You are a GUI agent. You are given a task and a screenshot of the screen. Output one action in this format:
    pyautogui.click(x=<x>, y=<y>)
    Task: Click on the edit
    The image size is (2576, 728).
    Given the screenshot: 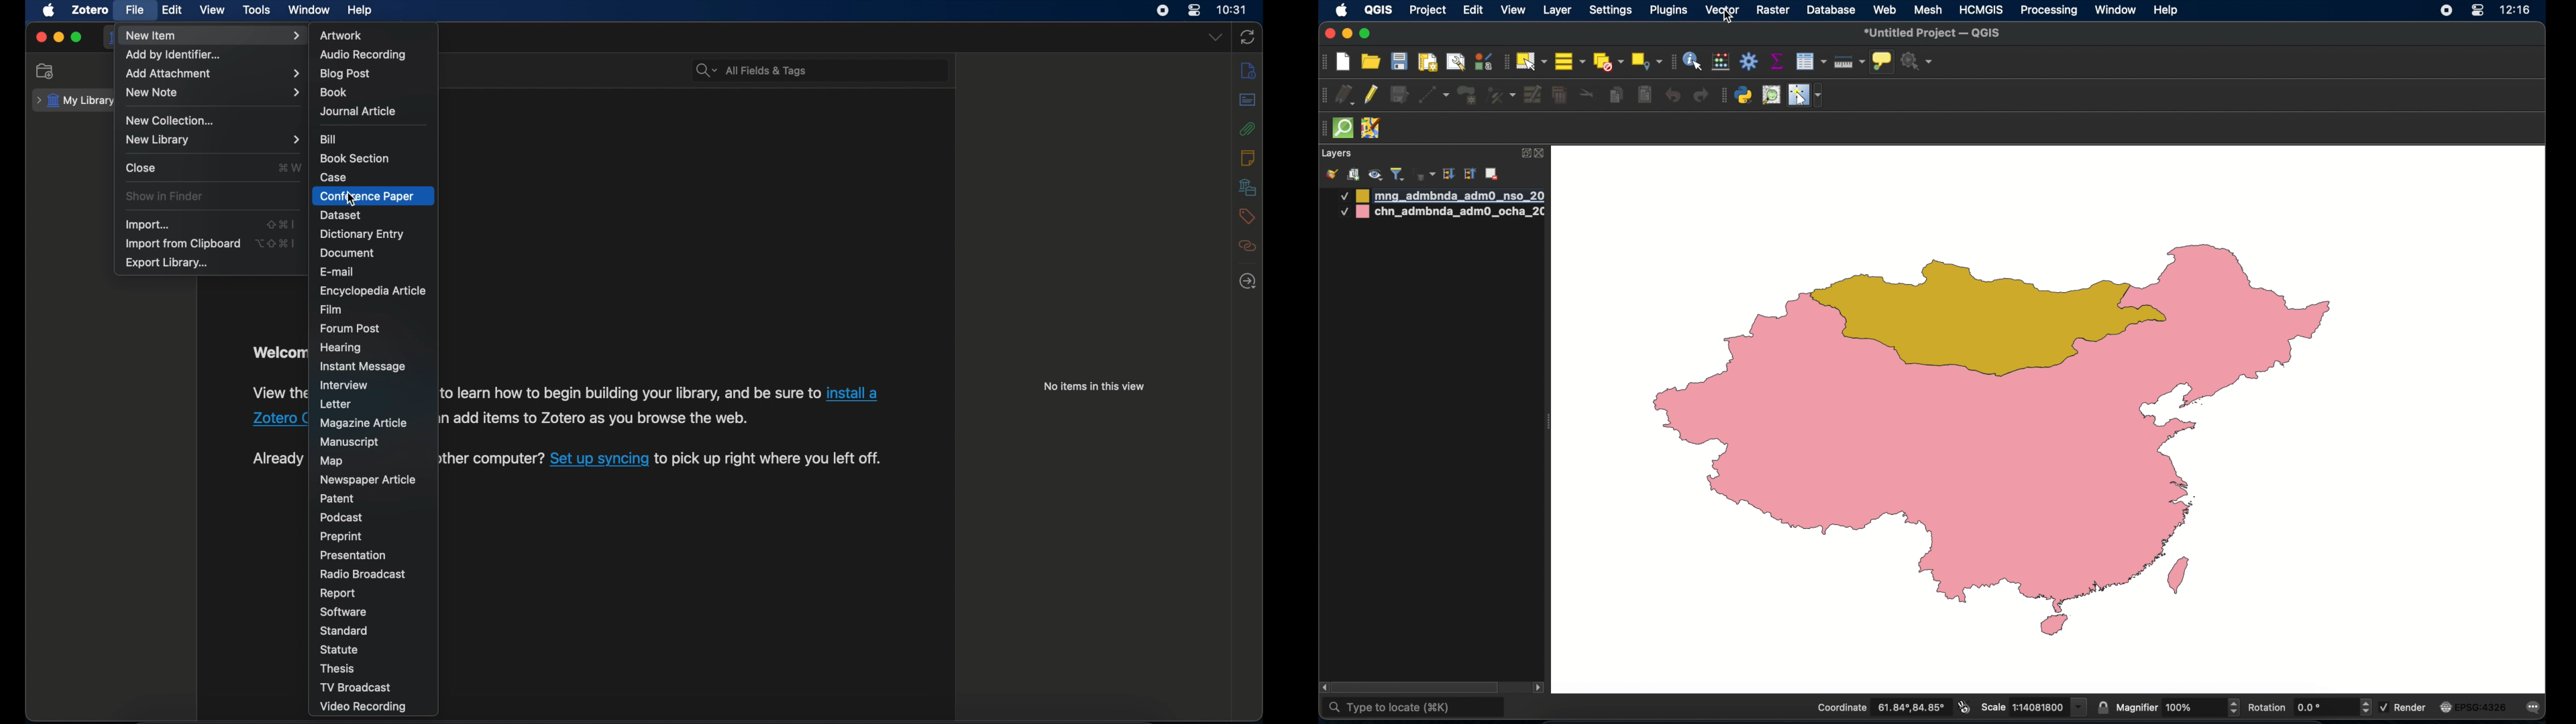 What is the action you would take?
    pyautogui.click(x=1473, y=11)
    